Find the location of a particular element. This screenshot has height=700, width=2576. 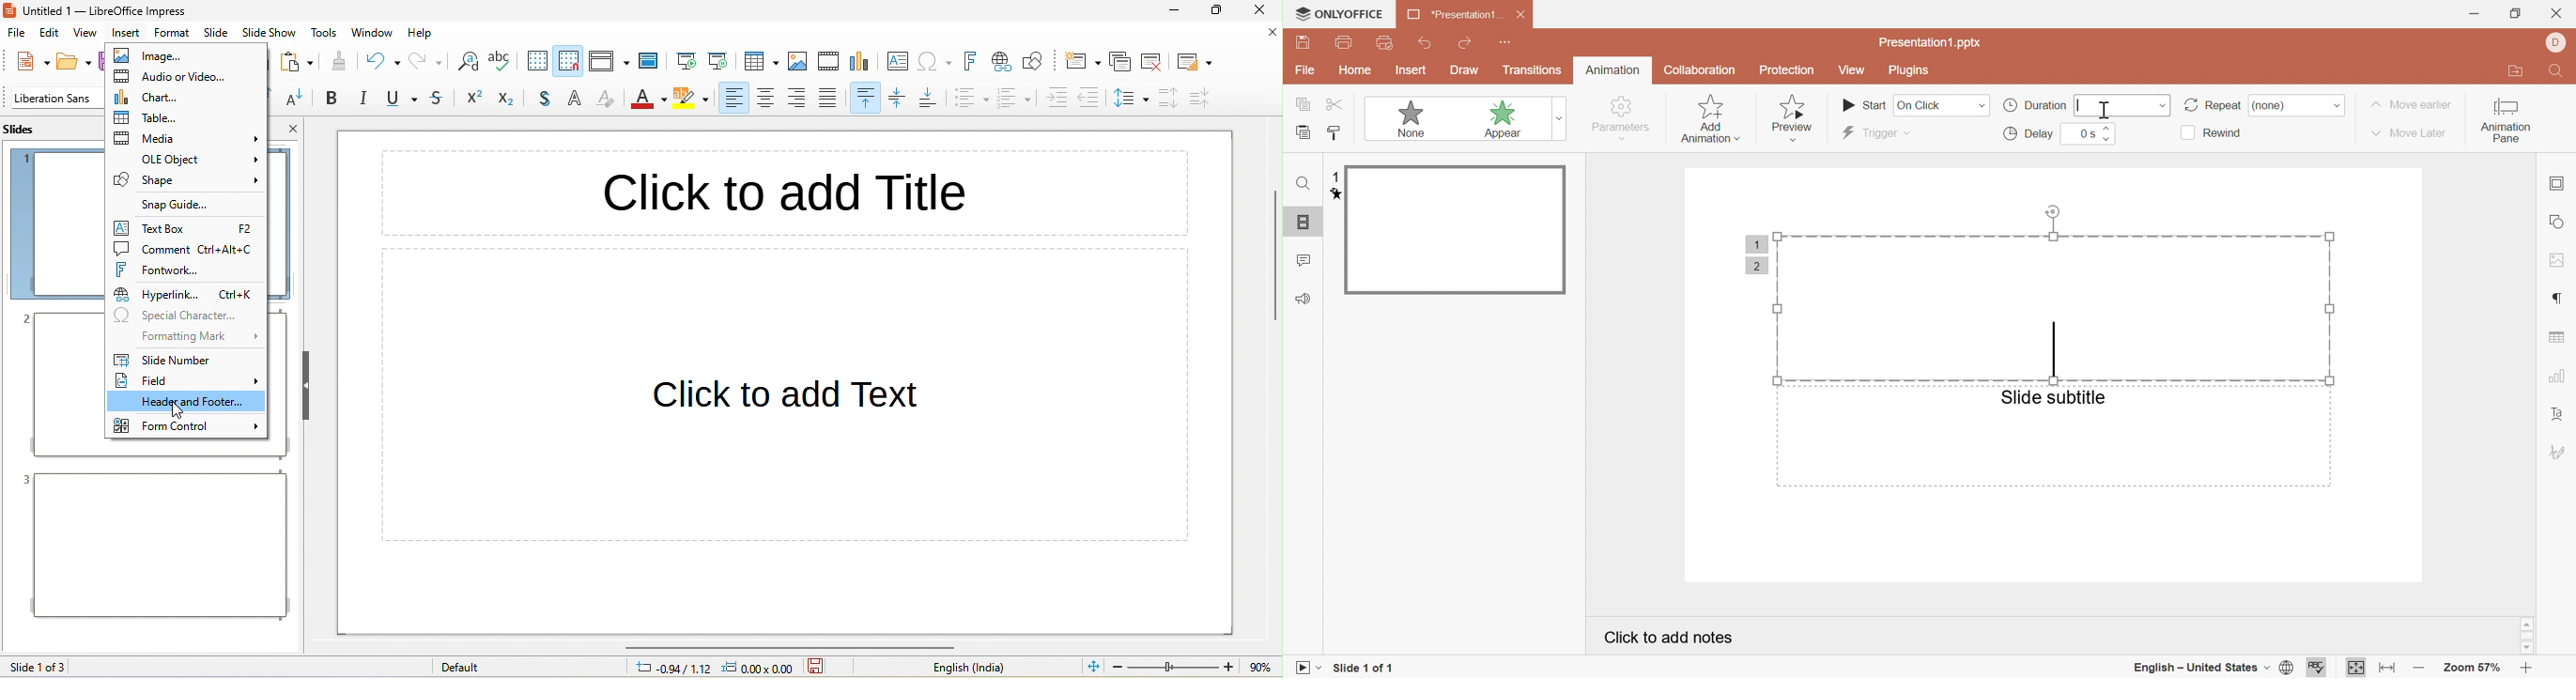

customize quick access toolbar is located at coordinates (1505, 42).